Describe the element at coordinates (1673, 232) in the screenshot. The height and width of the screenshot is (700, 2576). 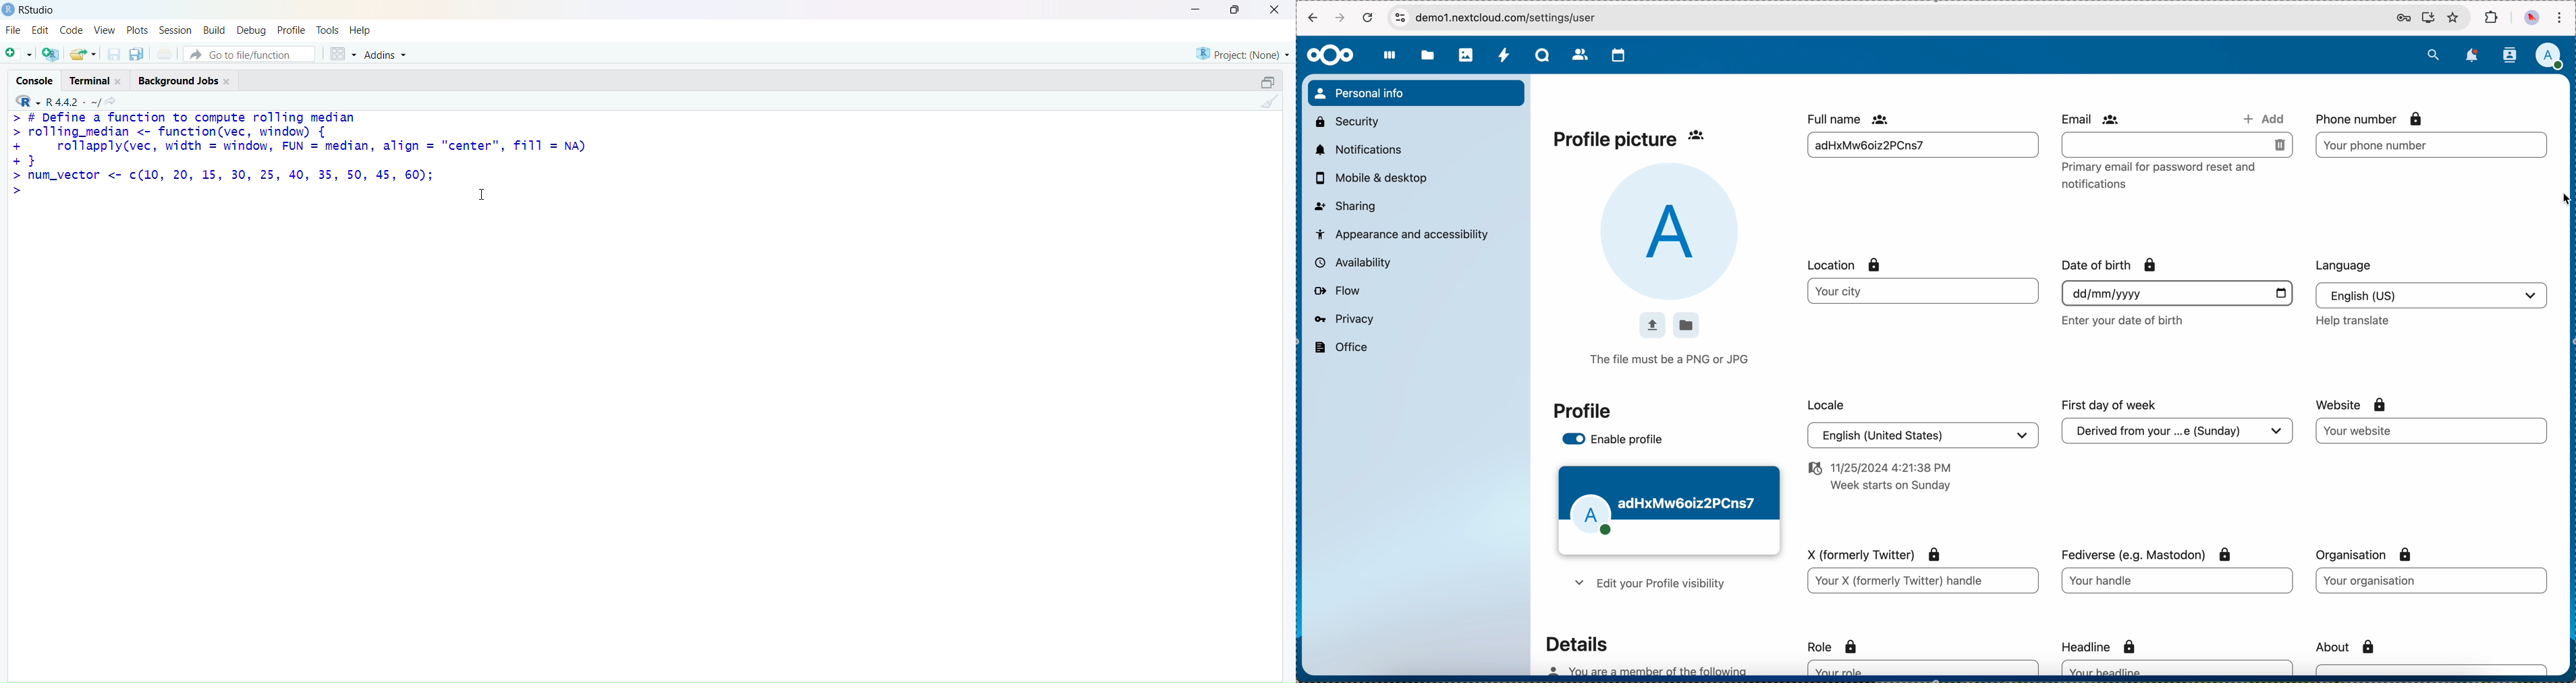
I see `image` at that location.